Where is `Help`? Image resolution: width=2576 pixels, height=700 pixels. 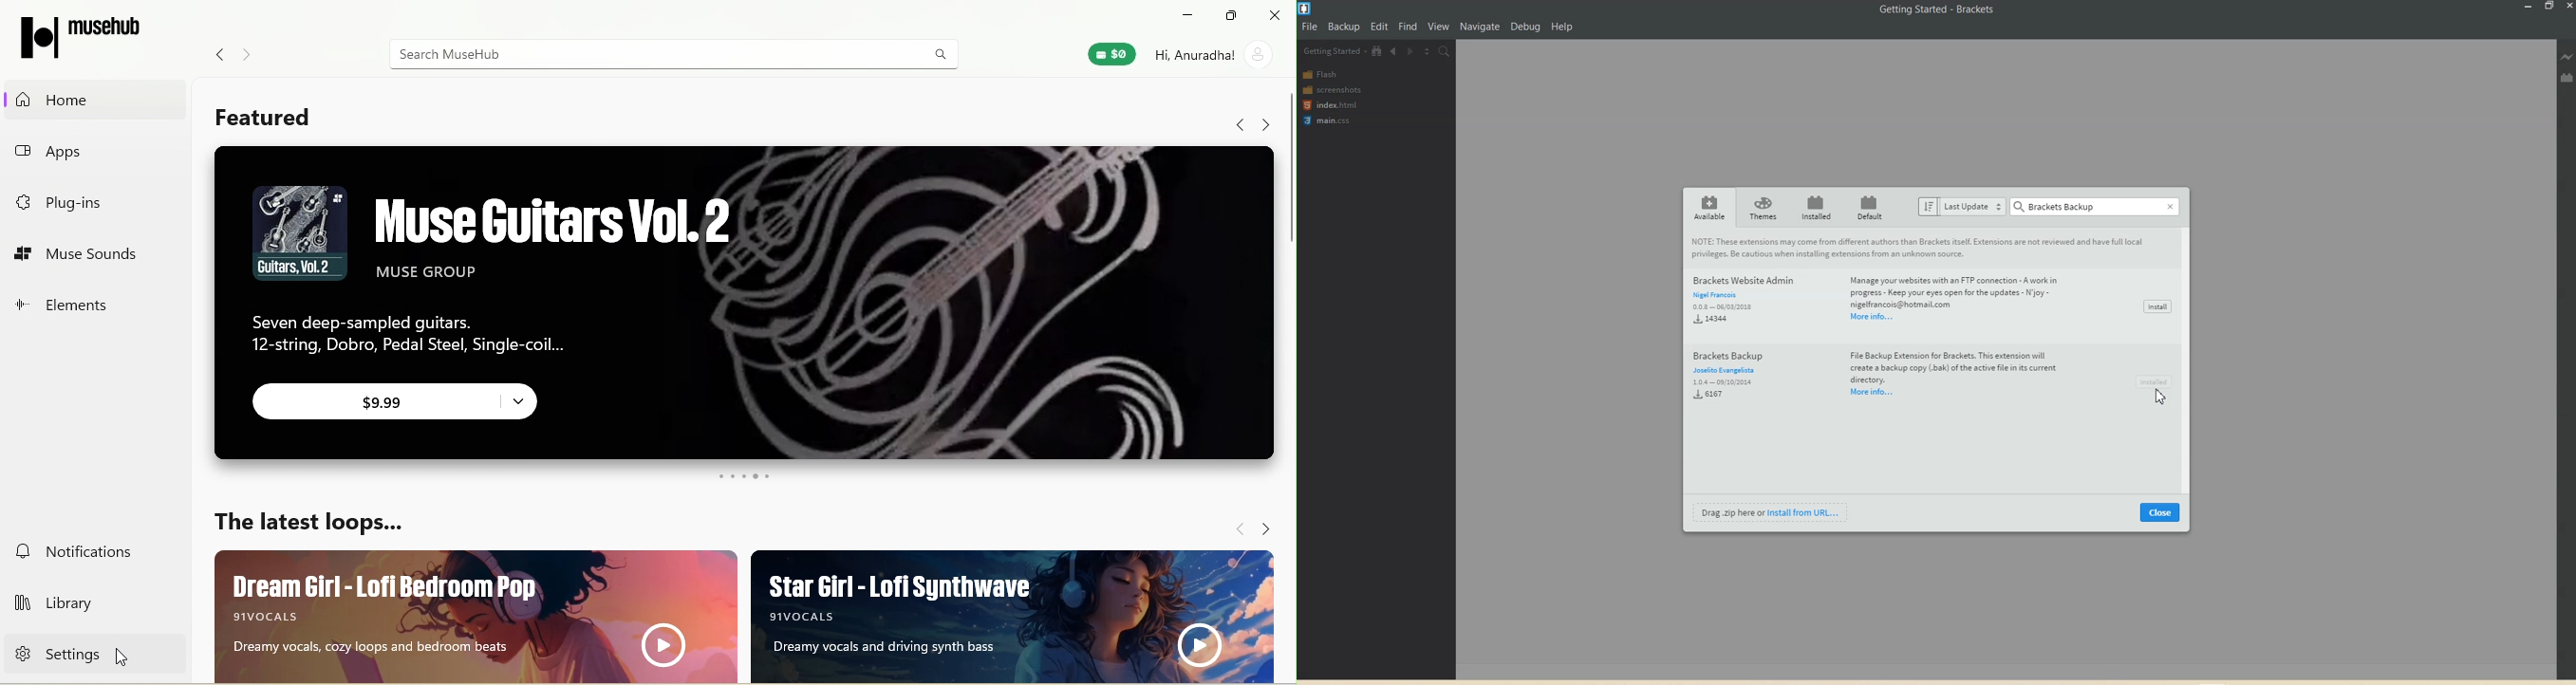 Help is located at coordinates (1567, 25).